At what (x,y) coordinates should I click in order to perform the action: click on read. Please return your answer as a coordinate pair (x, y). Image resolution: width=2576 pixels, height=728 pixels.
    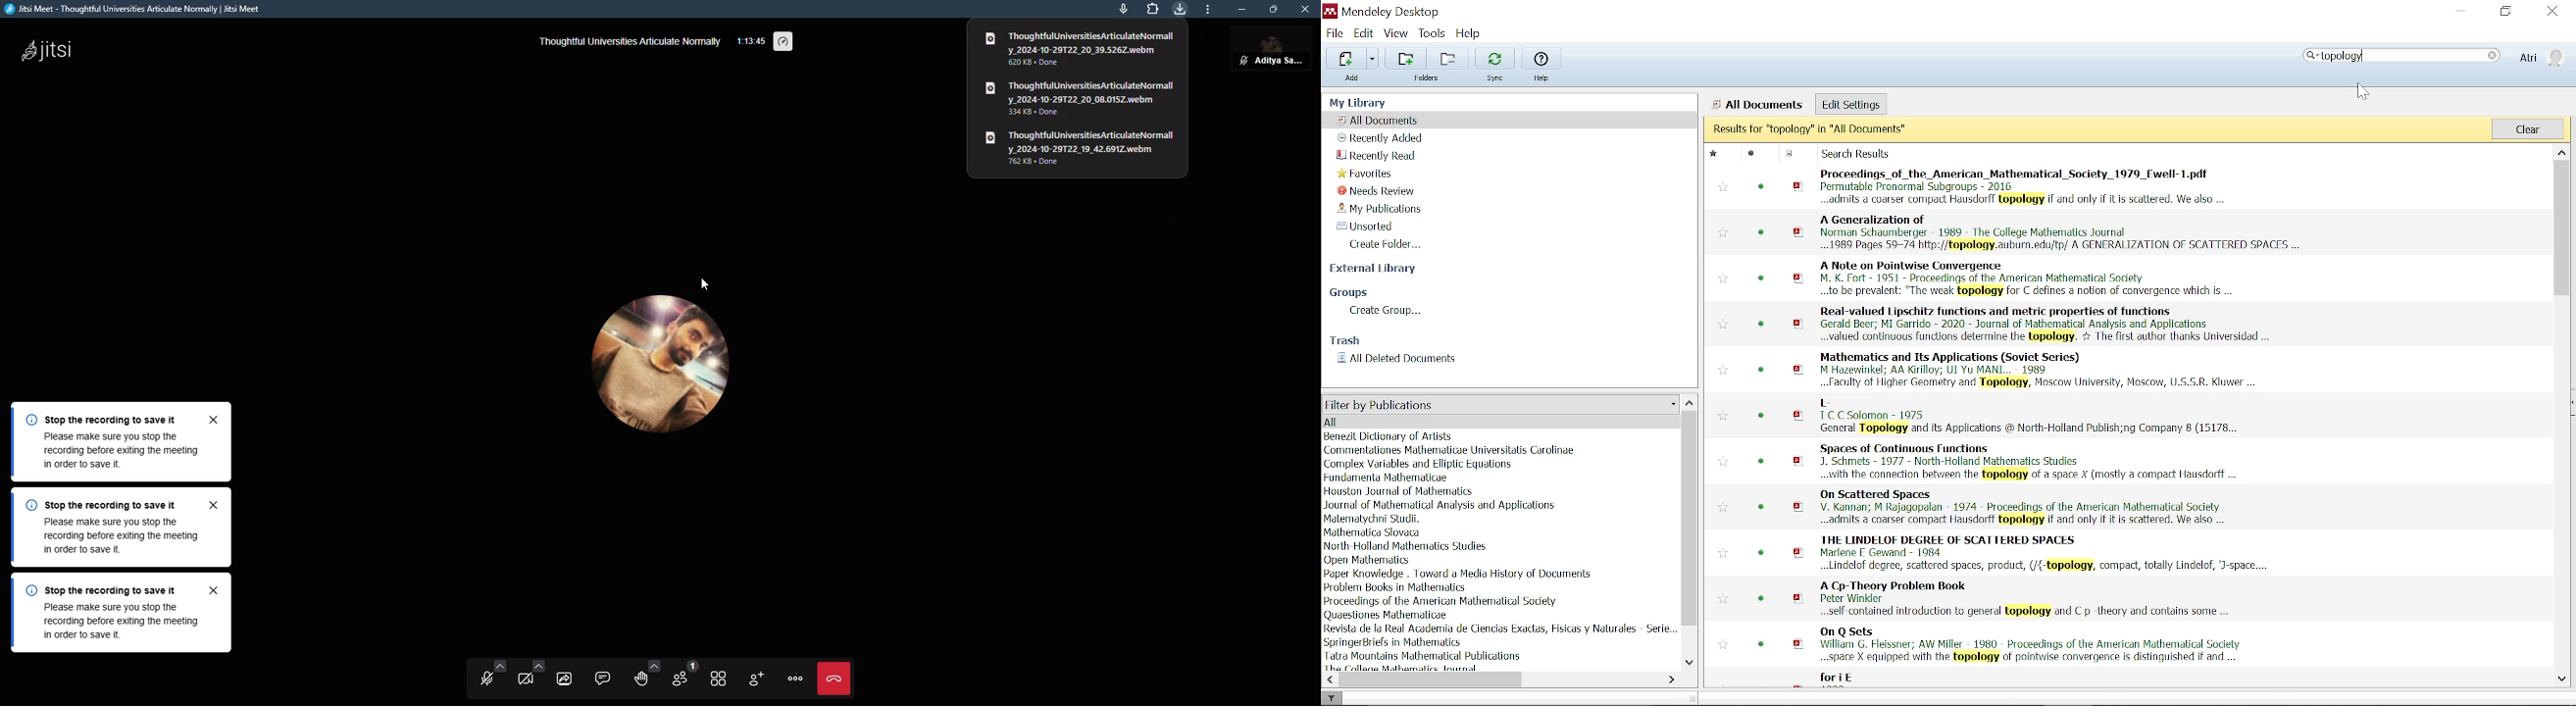
    Looking at the image, I should click on (1763, 232).